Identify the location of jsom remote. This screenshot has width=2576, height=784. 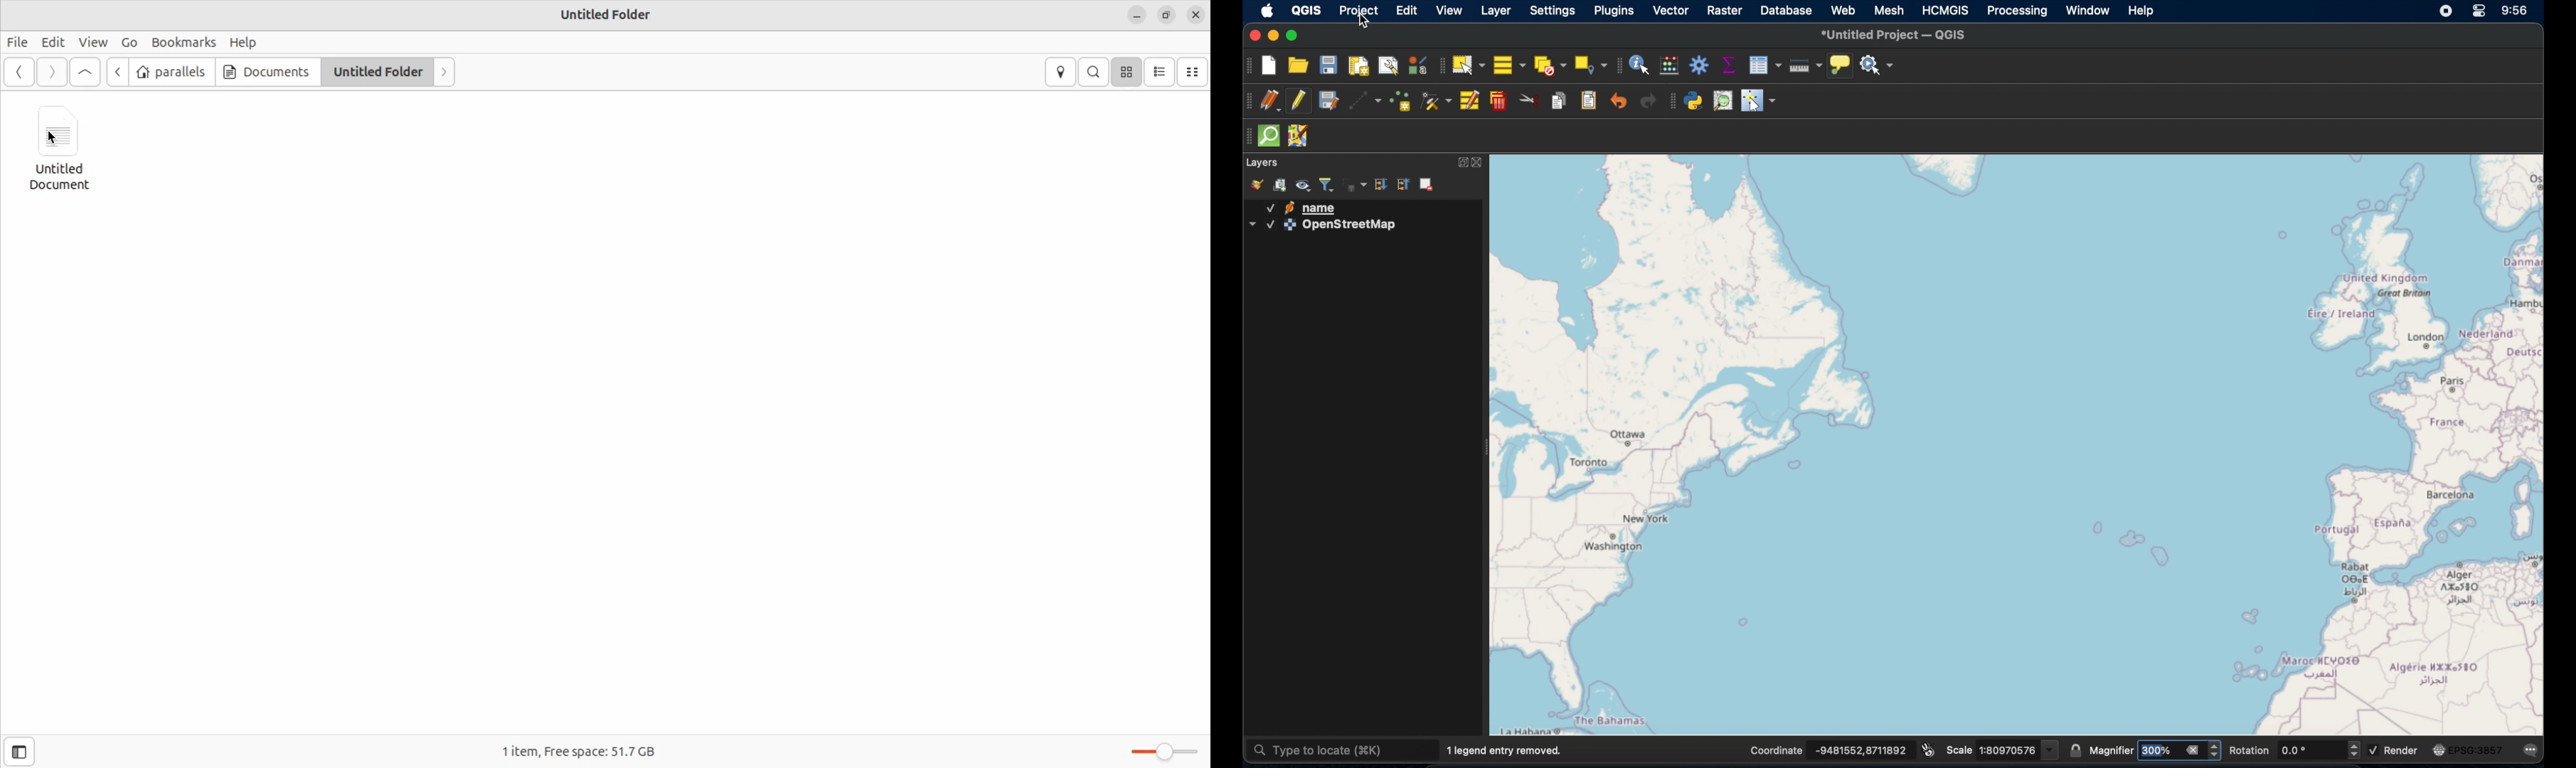
(1297, 136).